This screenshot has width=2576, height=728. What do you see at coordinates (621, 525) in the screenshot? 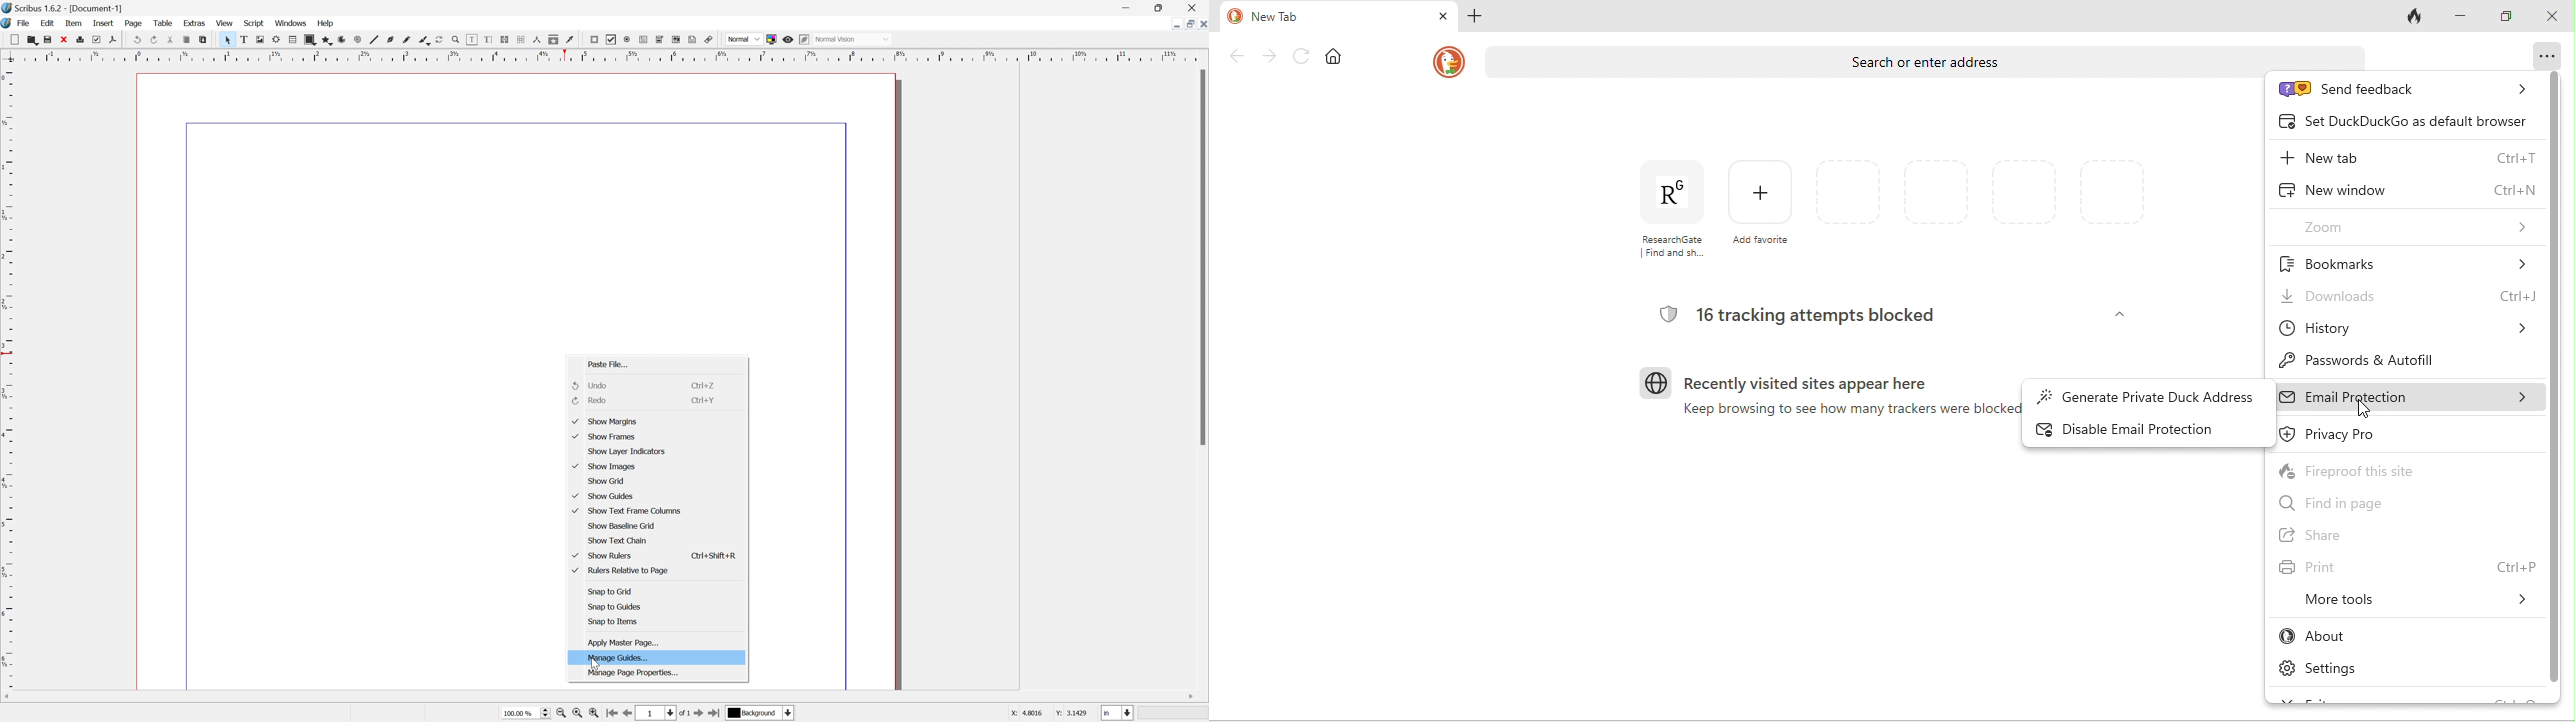
I see `show baseline grid` at bounding box center [621, 525].